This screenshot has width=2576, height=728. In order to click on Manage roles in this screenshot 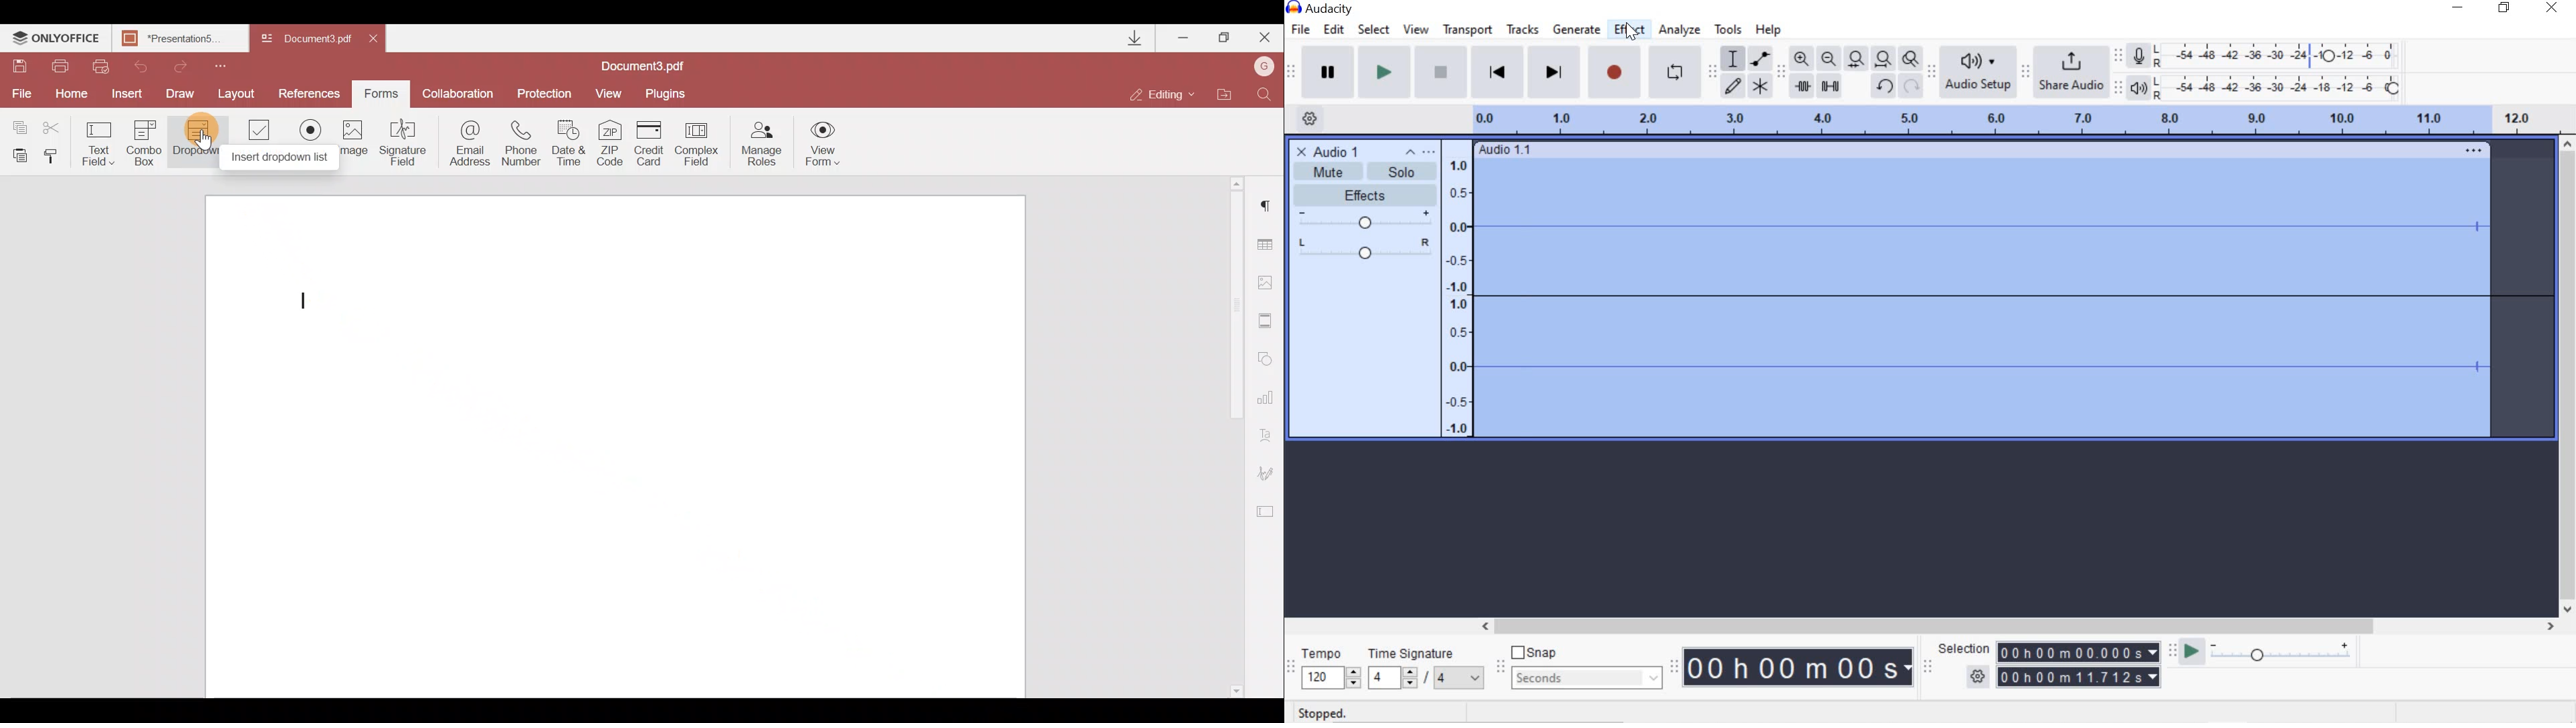, I will do `click(761, 144)`.